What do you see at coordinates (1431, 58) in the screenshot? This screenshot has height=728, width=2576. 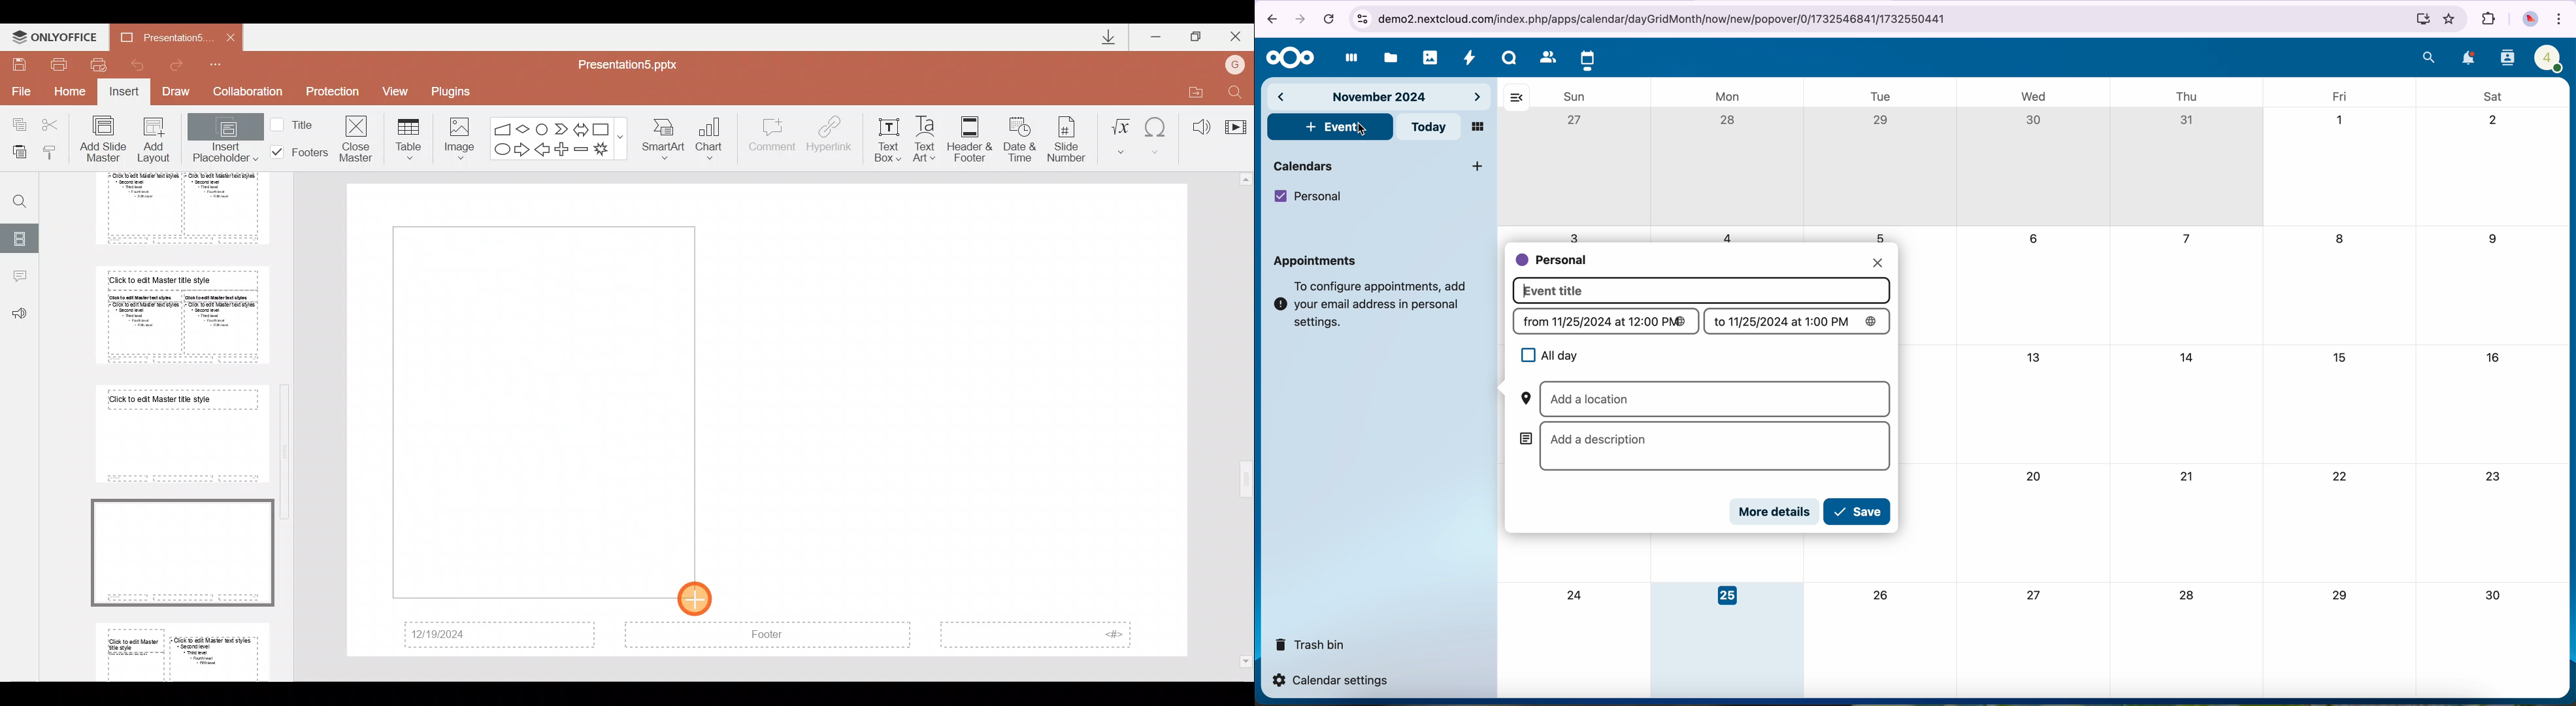 I see `photos` at bounding box center [1431, 58].